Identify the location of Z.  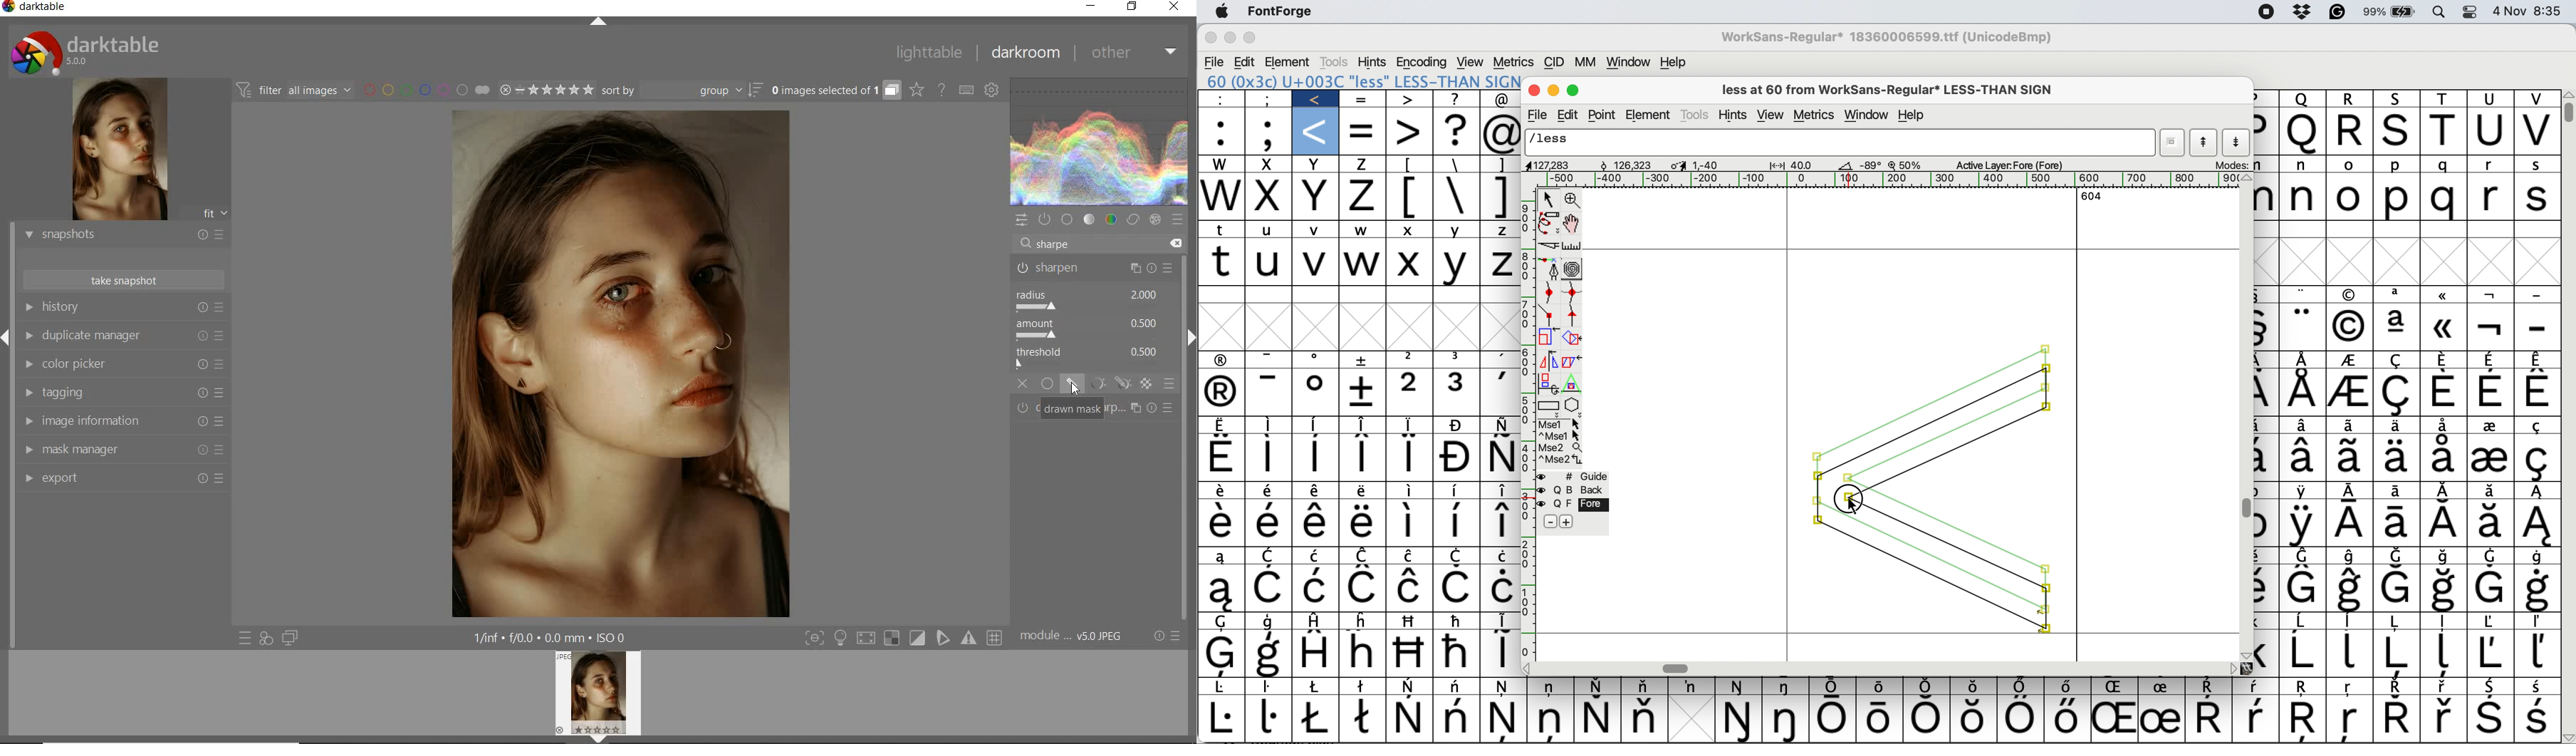
(1500, 230).